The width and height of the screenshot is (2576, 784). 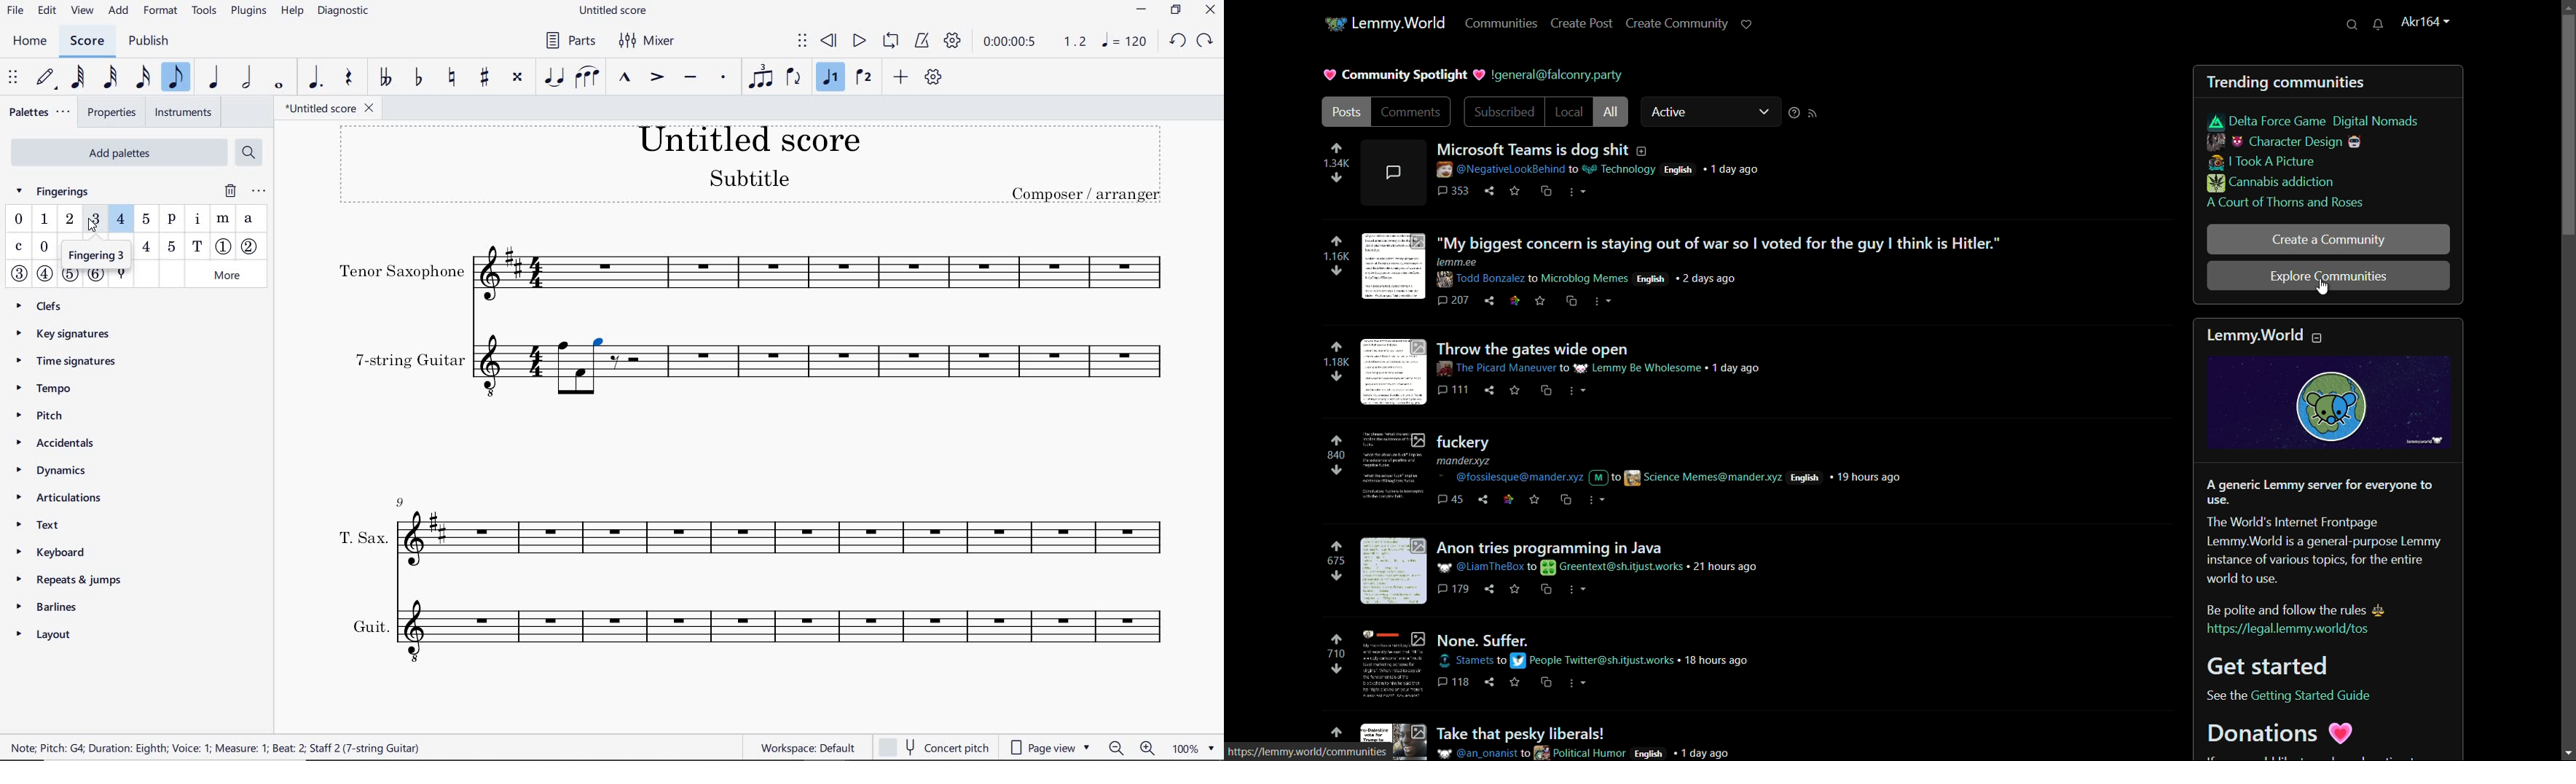 I want to click on post details, so click(x=1676, y=471).